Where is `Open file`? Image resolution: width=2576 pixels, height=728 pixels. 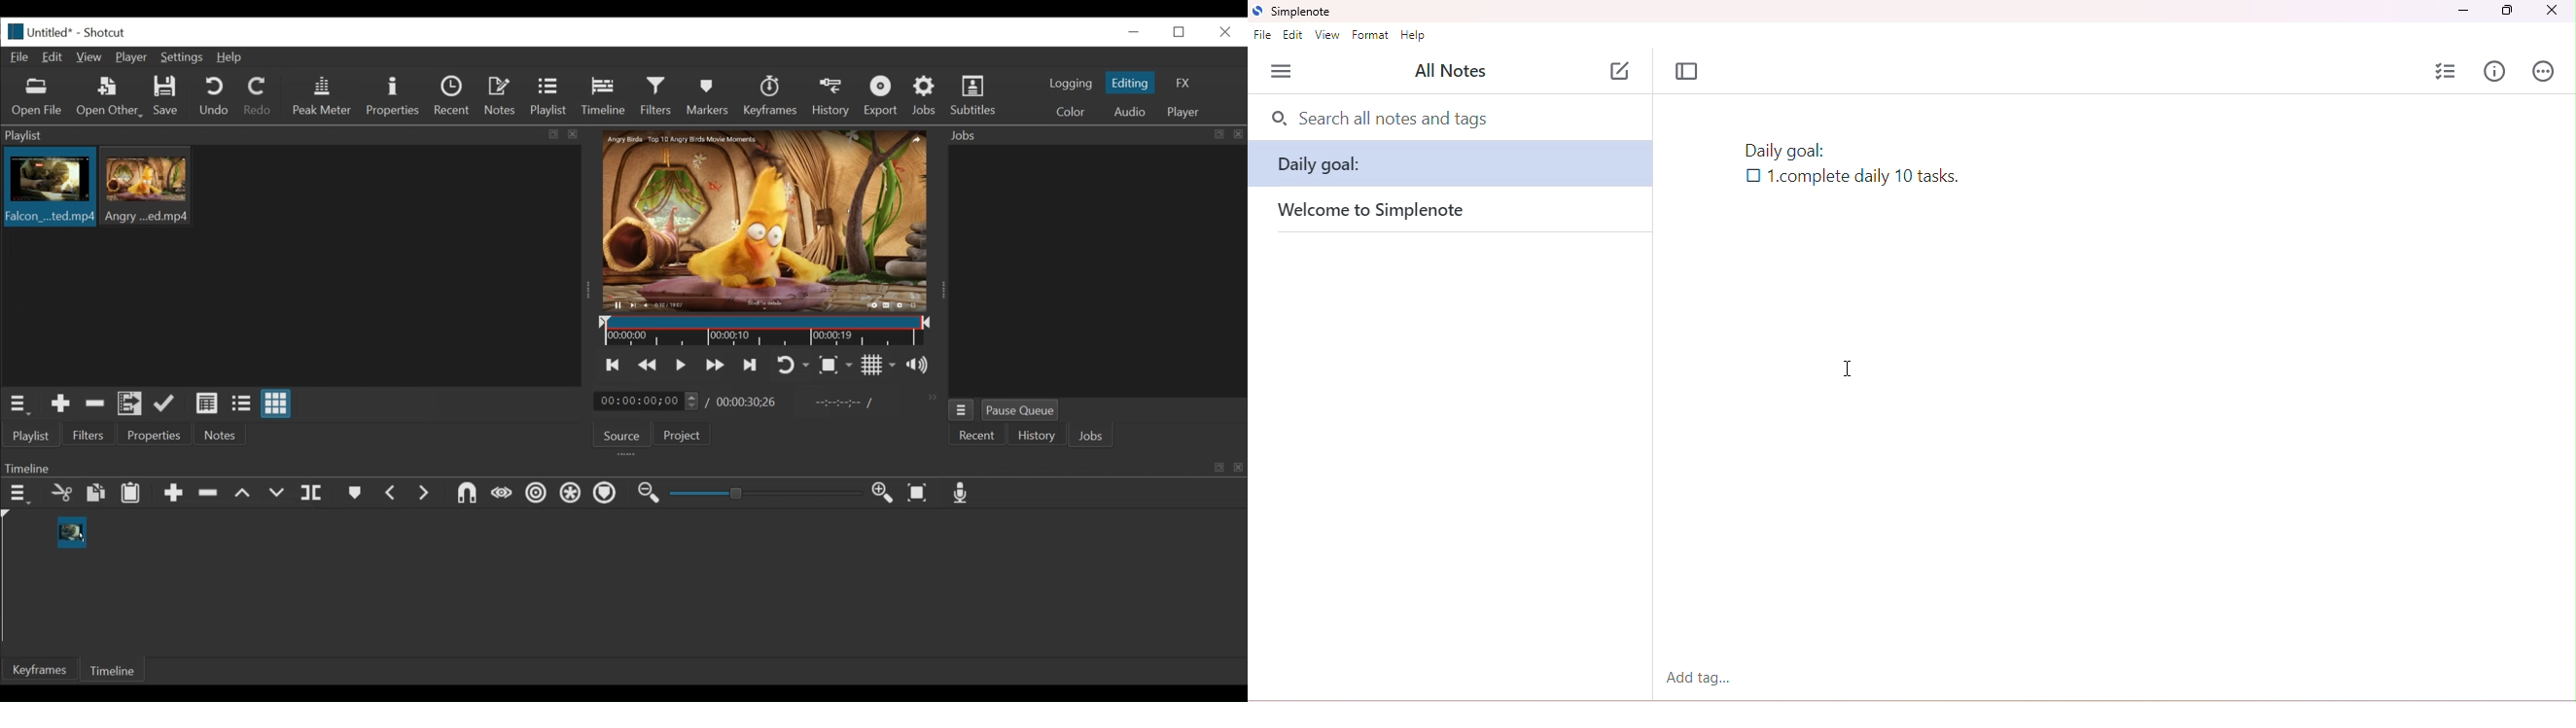
Open file is located at coordinates (37, 98).